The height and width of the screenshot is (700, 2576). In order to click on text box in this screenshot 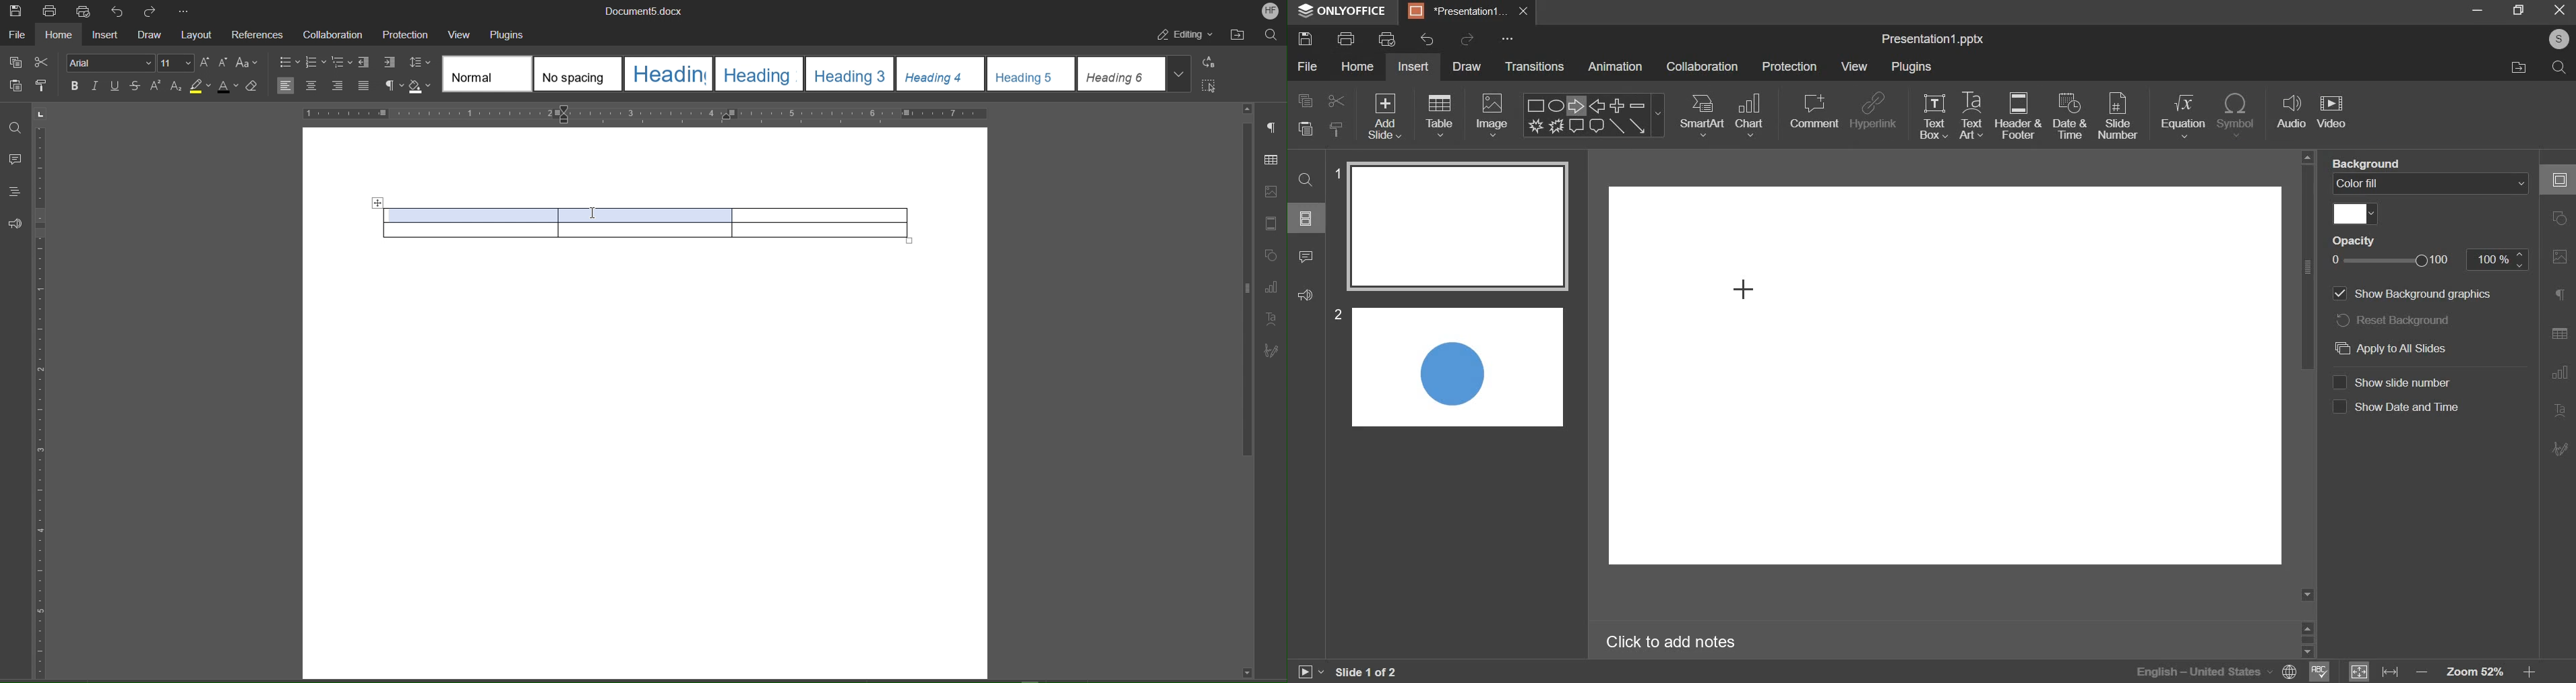, I will do `click(1934, 116)`.